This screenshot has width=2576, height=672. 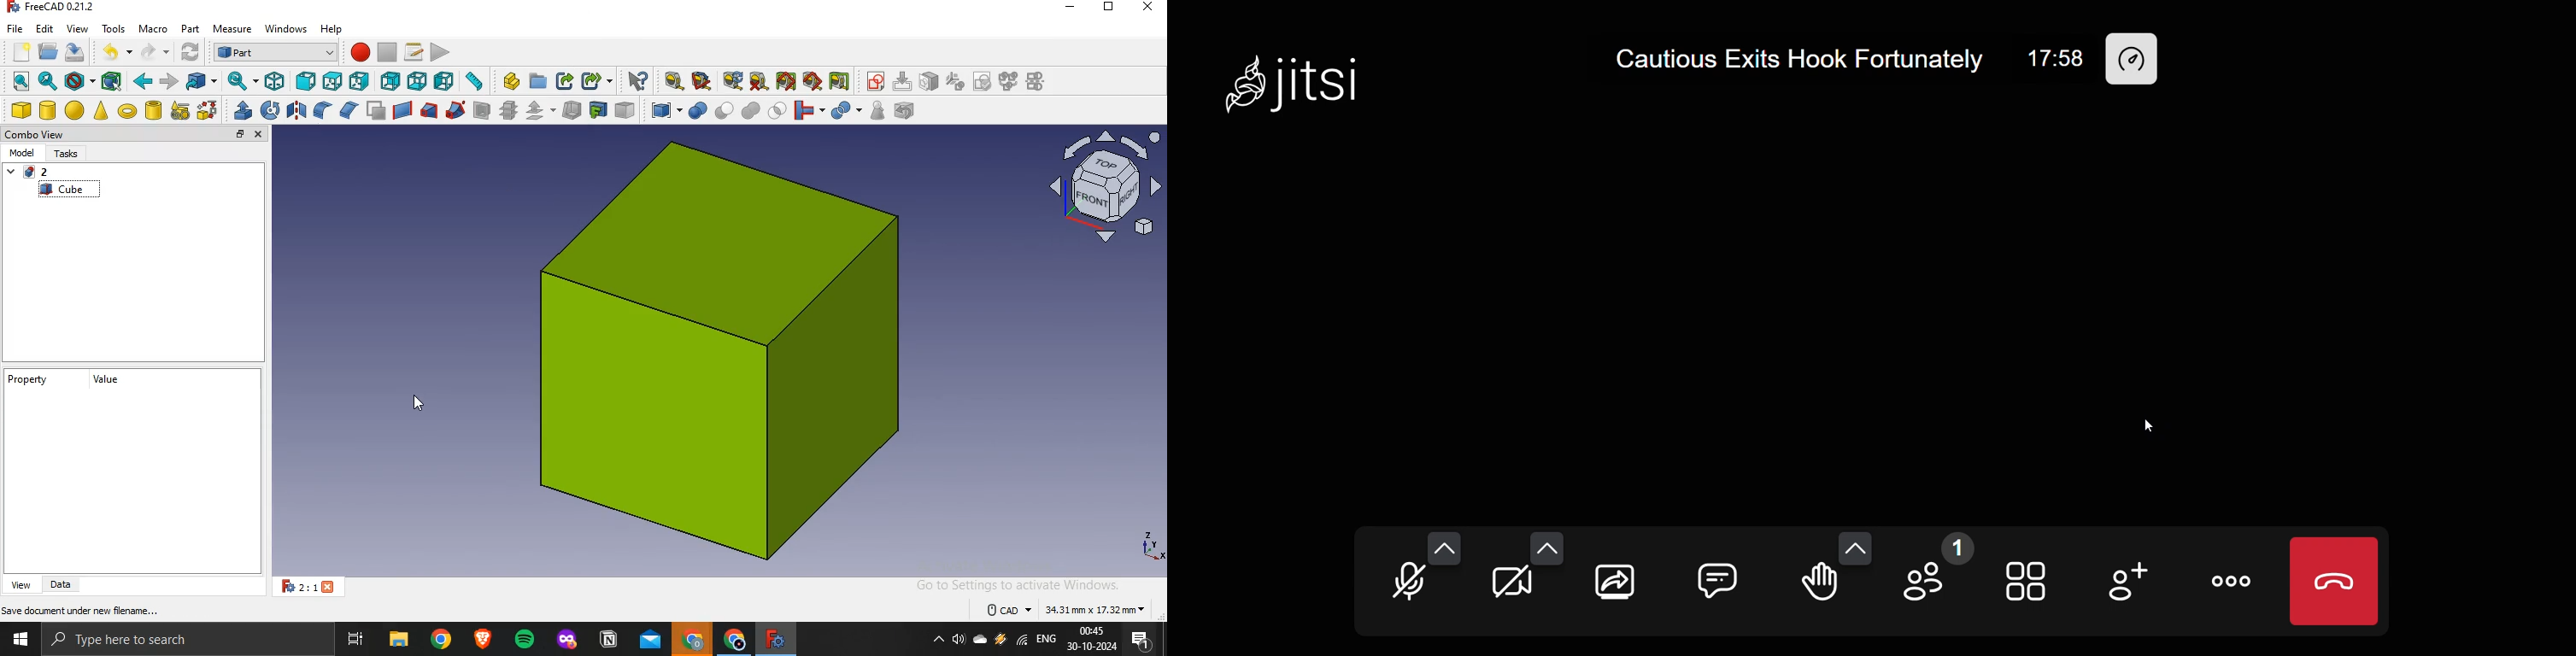 I want to click on offset, so click(x=535, y=111).